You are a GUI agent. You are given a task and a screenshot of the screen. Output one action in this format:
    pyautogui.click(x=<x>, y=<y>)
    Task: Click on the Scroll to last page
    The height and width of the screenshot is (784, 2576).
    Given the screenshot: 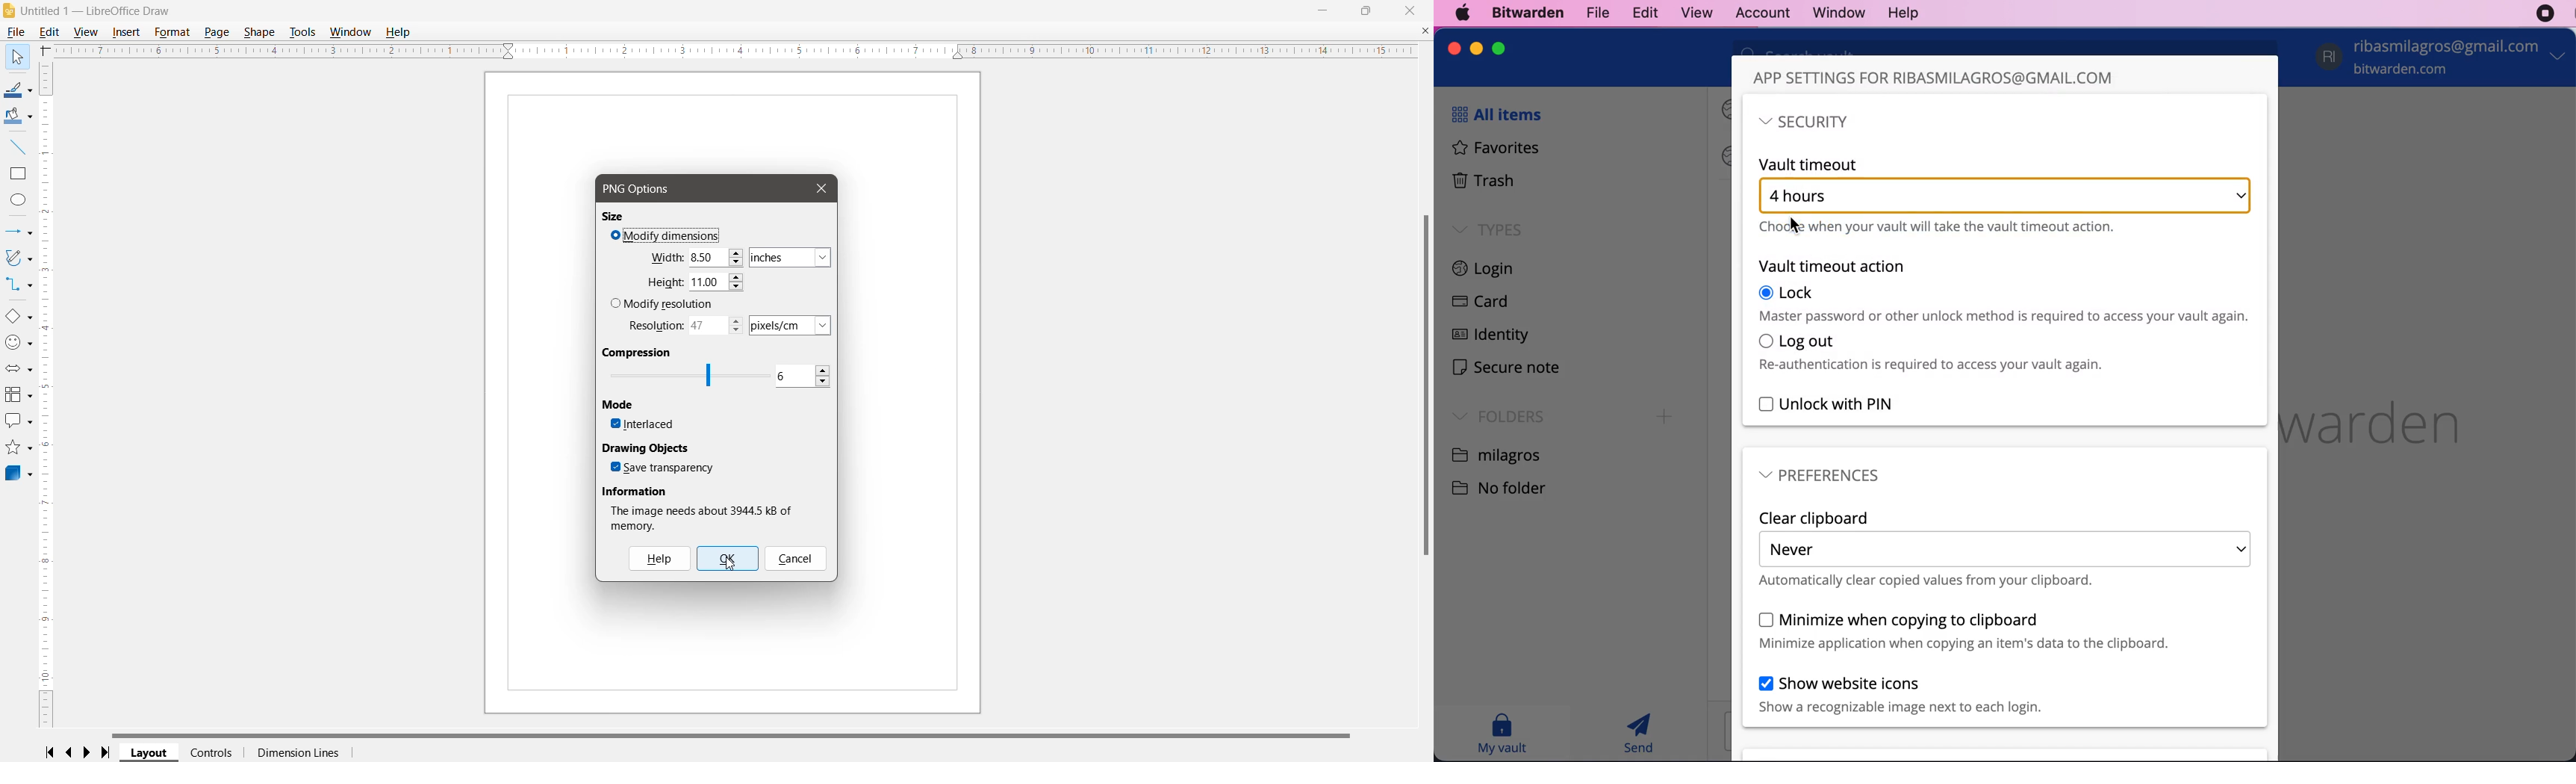 What is the action you would take?
    pyautogui.click(x=110, y=753)
    